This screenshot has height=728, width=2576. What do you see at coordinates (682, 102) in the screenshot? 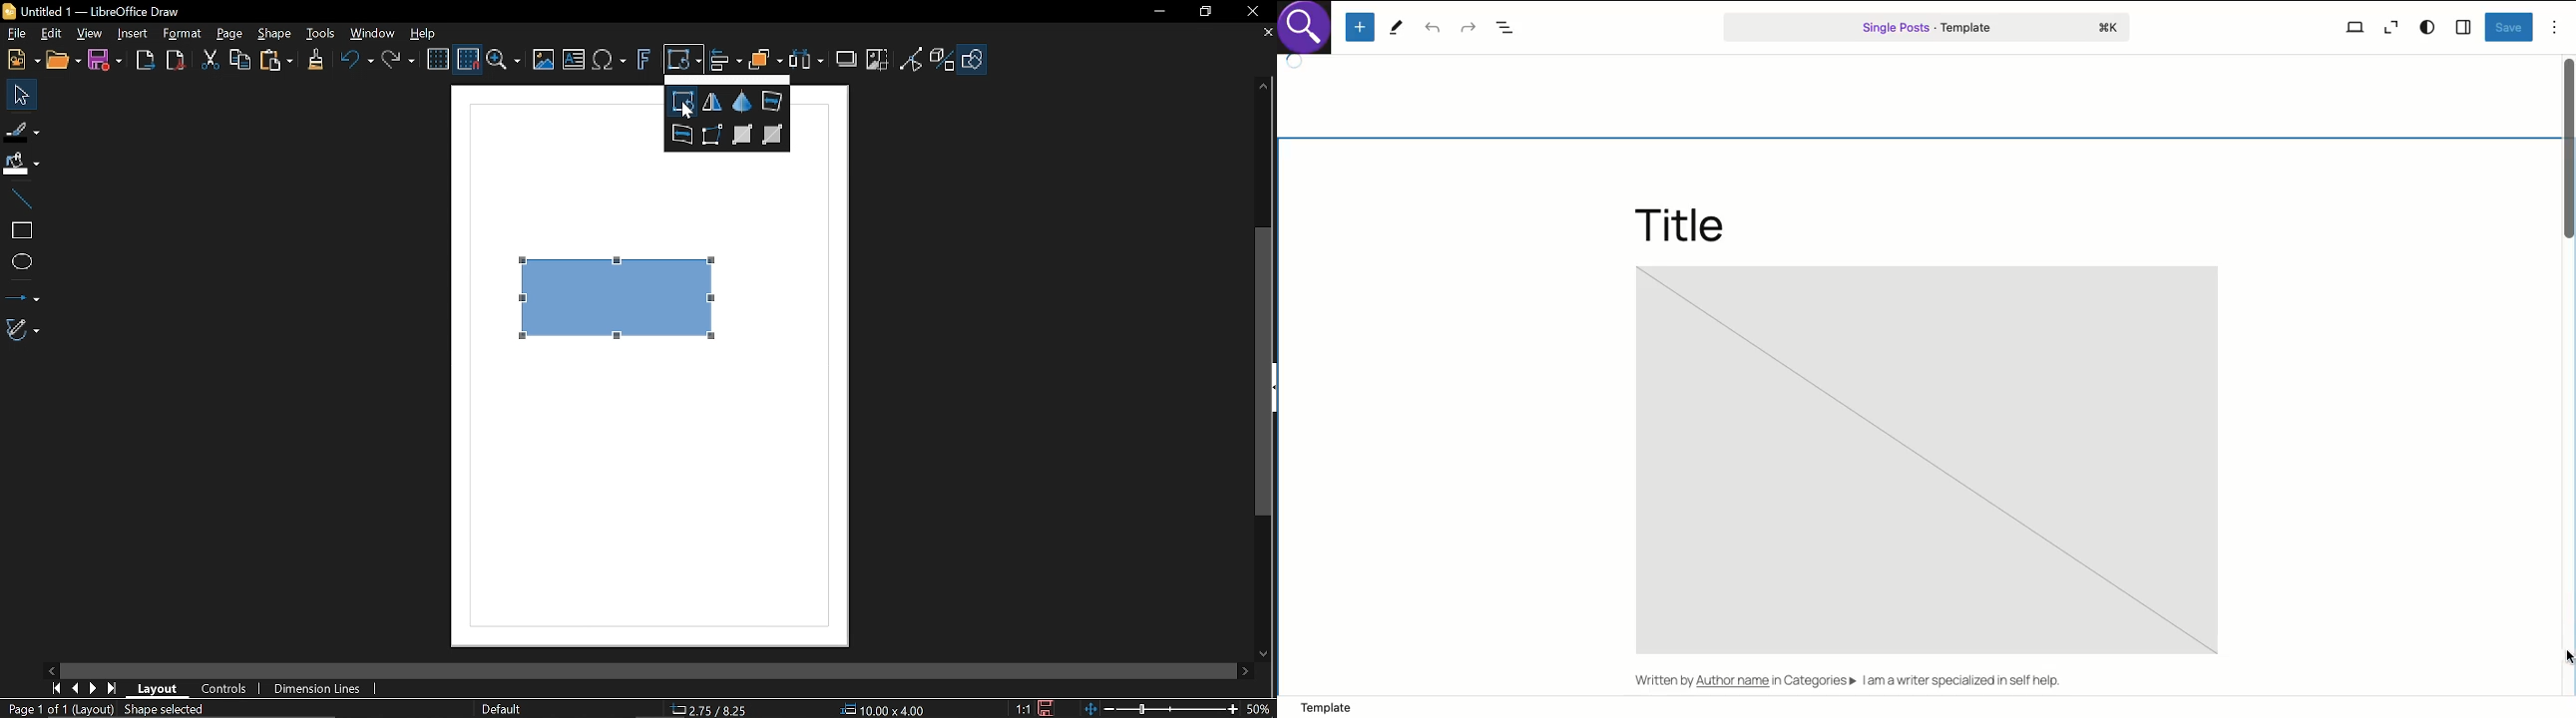
I see `ROtation` at bounding box center [682, 102].